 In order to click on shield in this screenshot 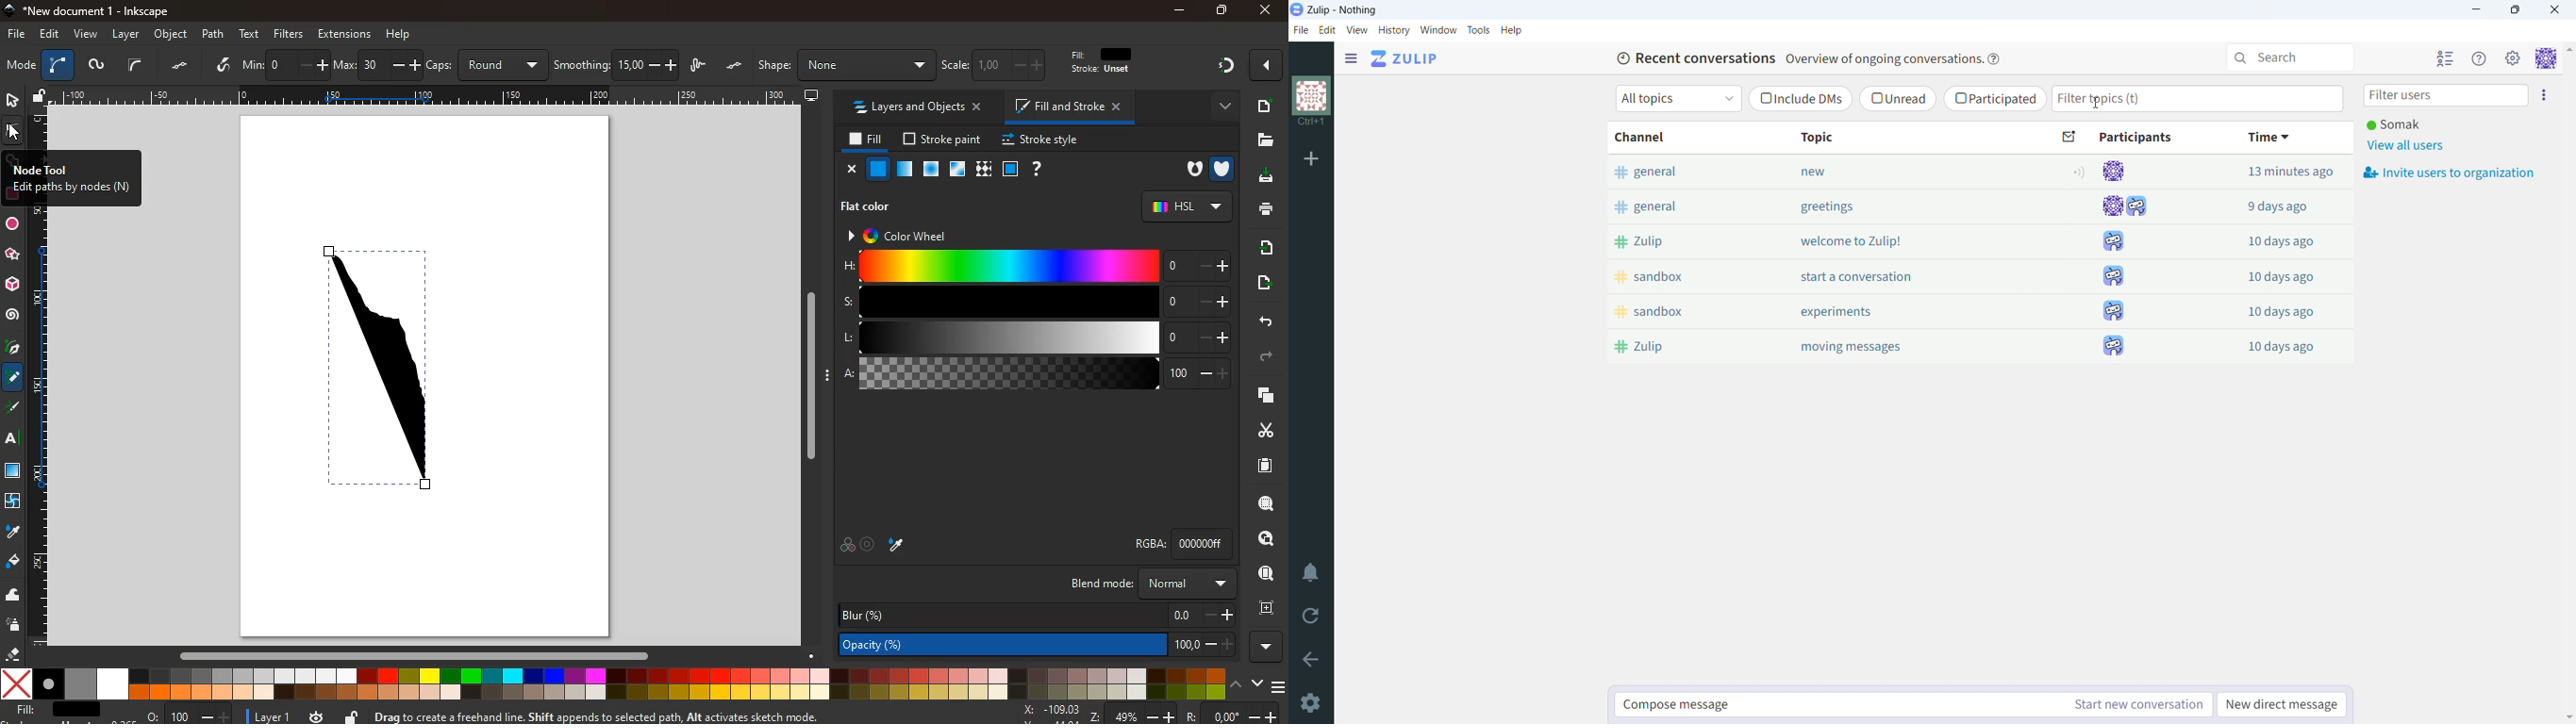, I will do `click(1224, 167)`.